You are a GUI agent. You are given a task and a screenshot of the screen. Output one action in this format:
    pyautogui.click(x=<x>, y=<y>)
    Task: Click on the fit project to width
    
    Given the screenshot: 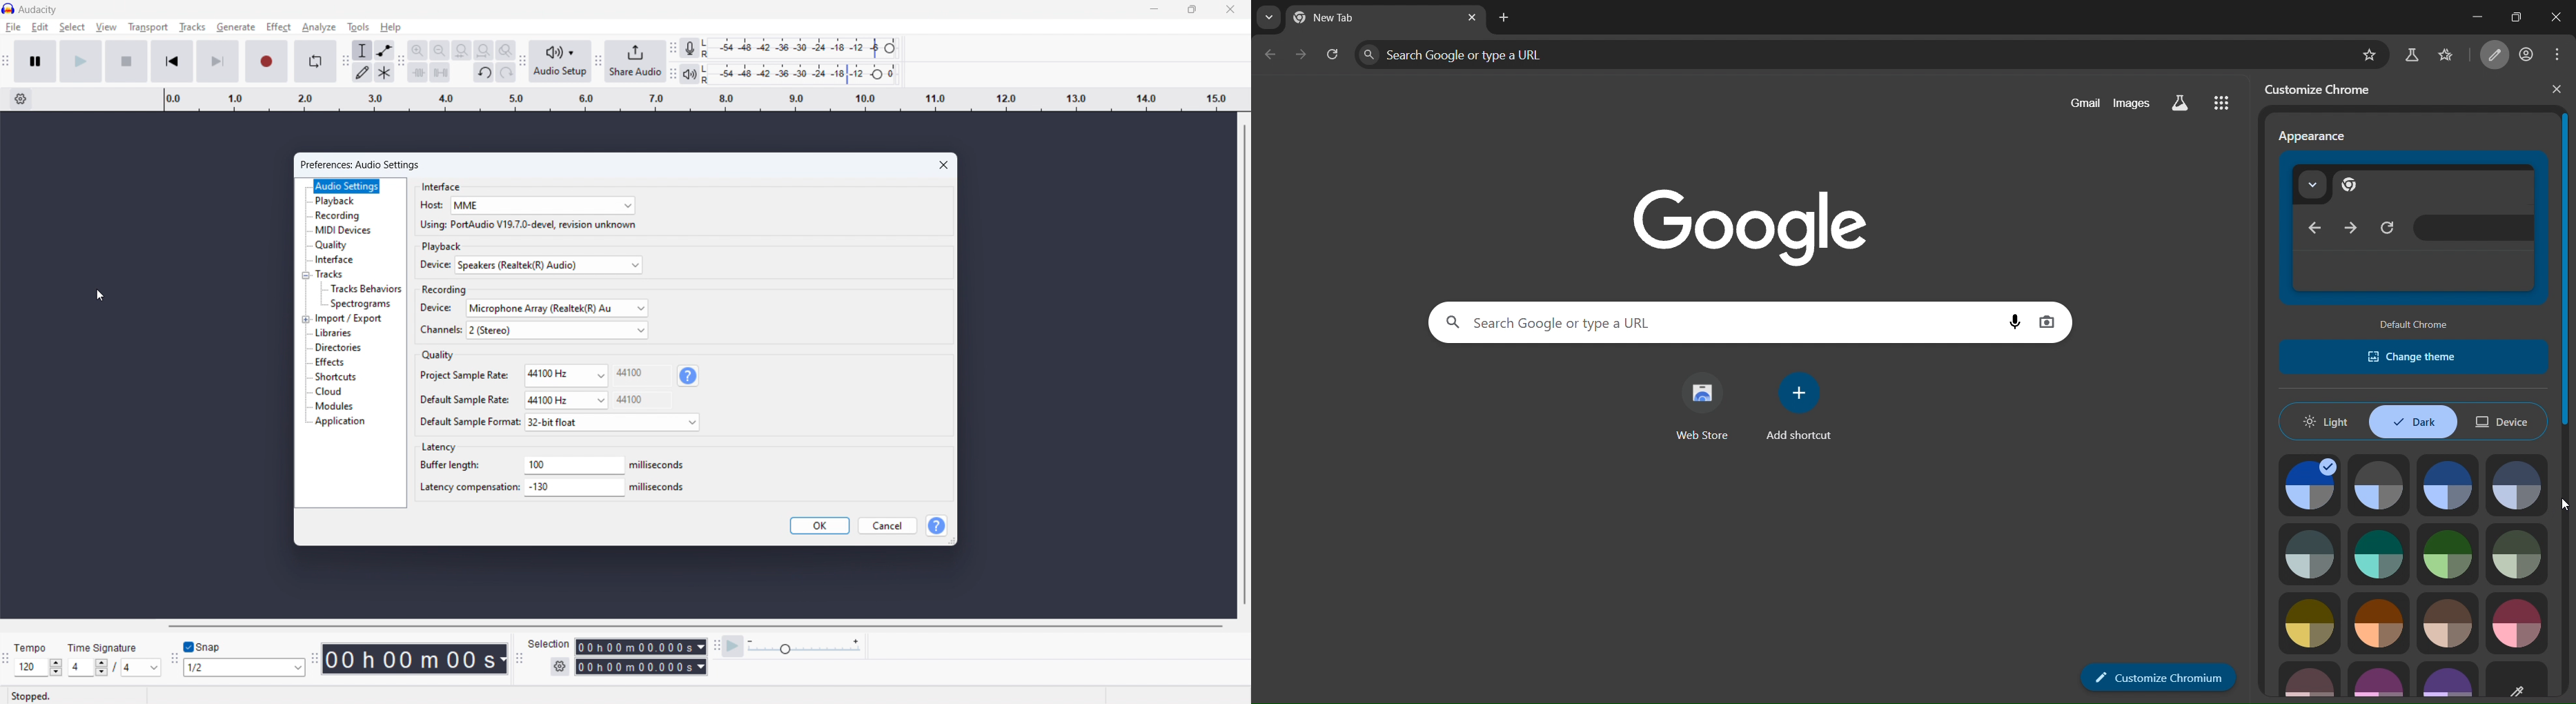 What is the action you would take?
    pyautogui.click(x=484, y=50)
    